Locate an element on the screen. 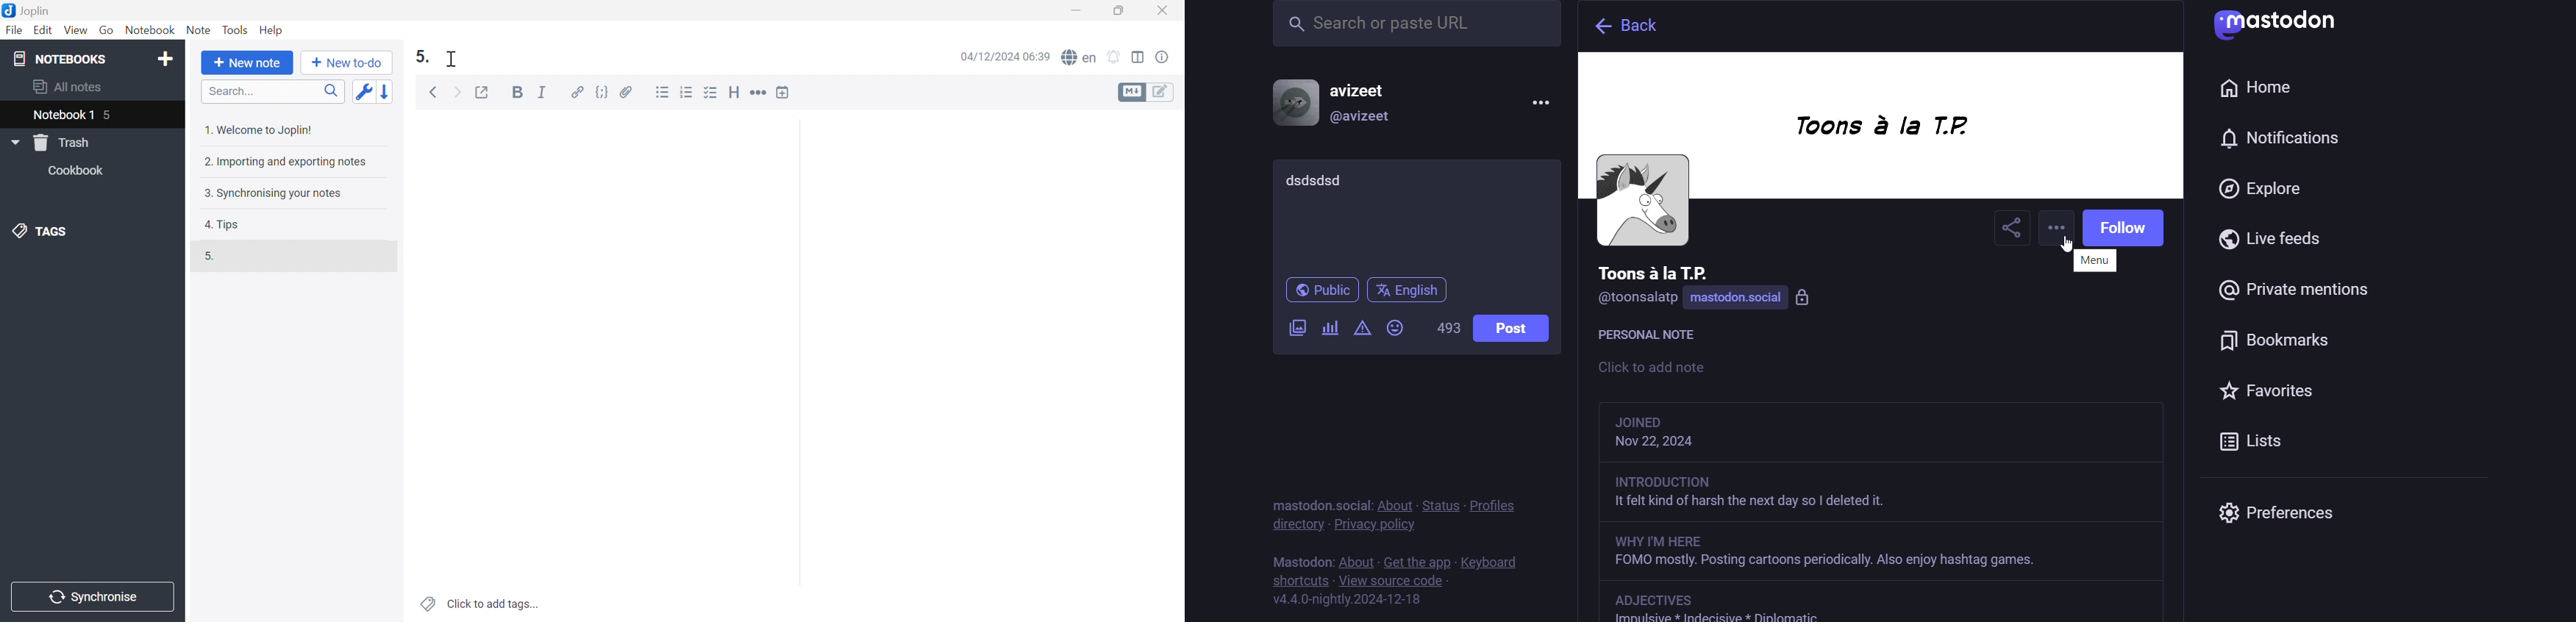 The height and width of the screenshot is (644, 2576). Insert time is located at coordinates (786, 91).